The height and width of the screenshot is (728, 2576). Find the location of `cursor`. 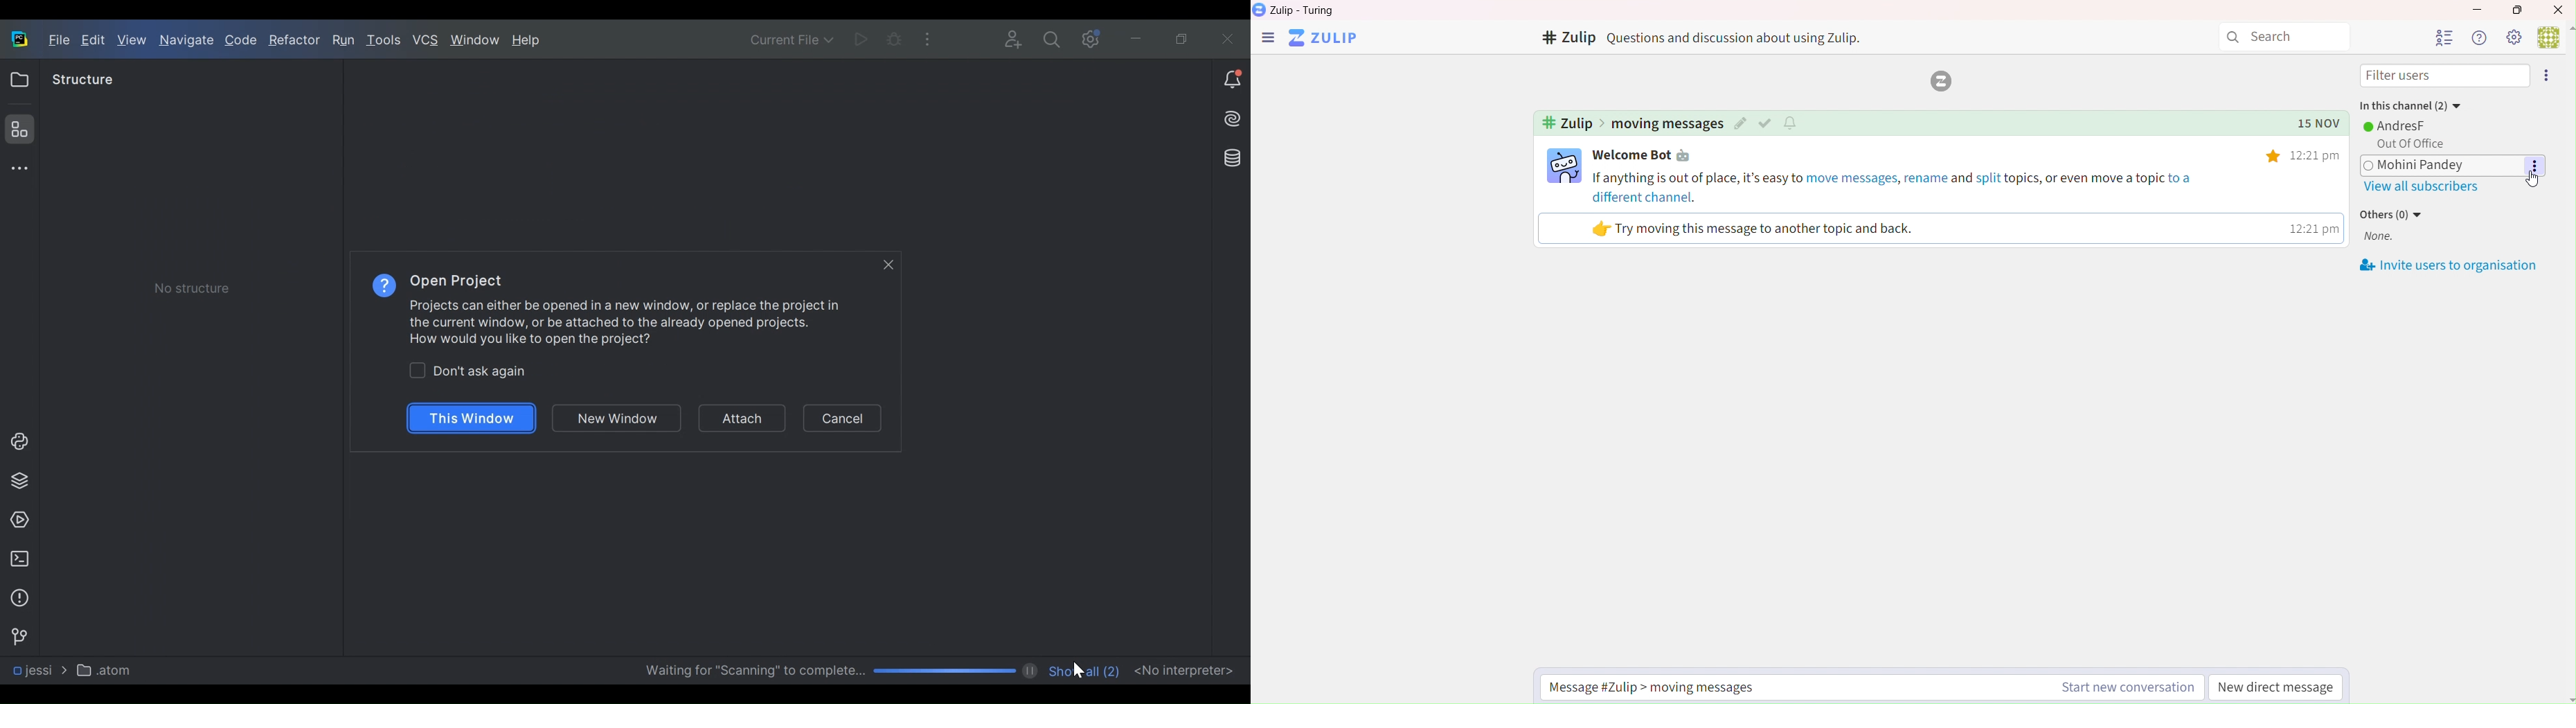

cursor is located at coordinates (2529, 184).